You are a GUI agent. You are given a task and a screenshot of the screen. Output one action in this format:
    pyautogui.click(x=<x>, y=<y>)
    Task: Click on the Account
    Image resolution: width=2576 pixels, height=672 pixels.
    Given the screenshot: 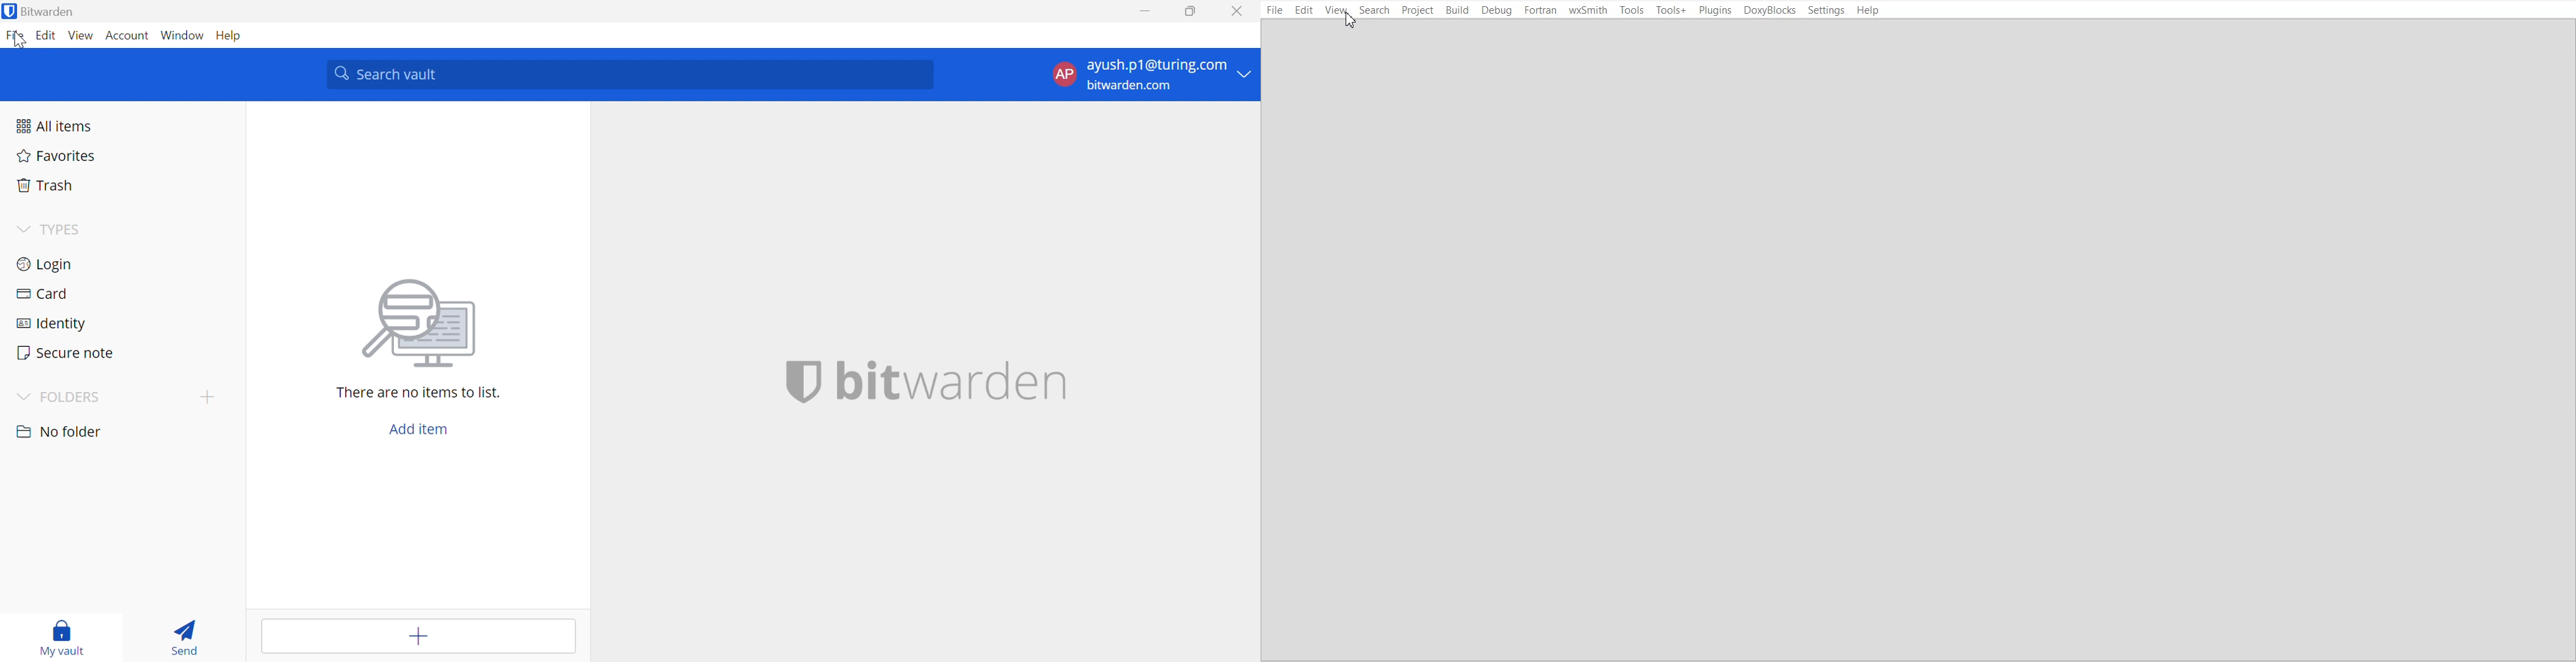 What is the action you would take?
    pyautogui.click(x=127, y=35)
    